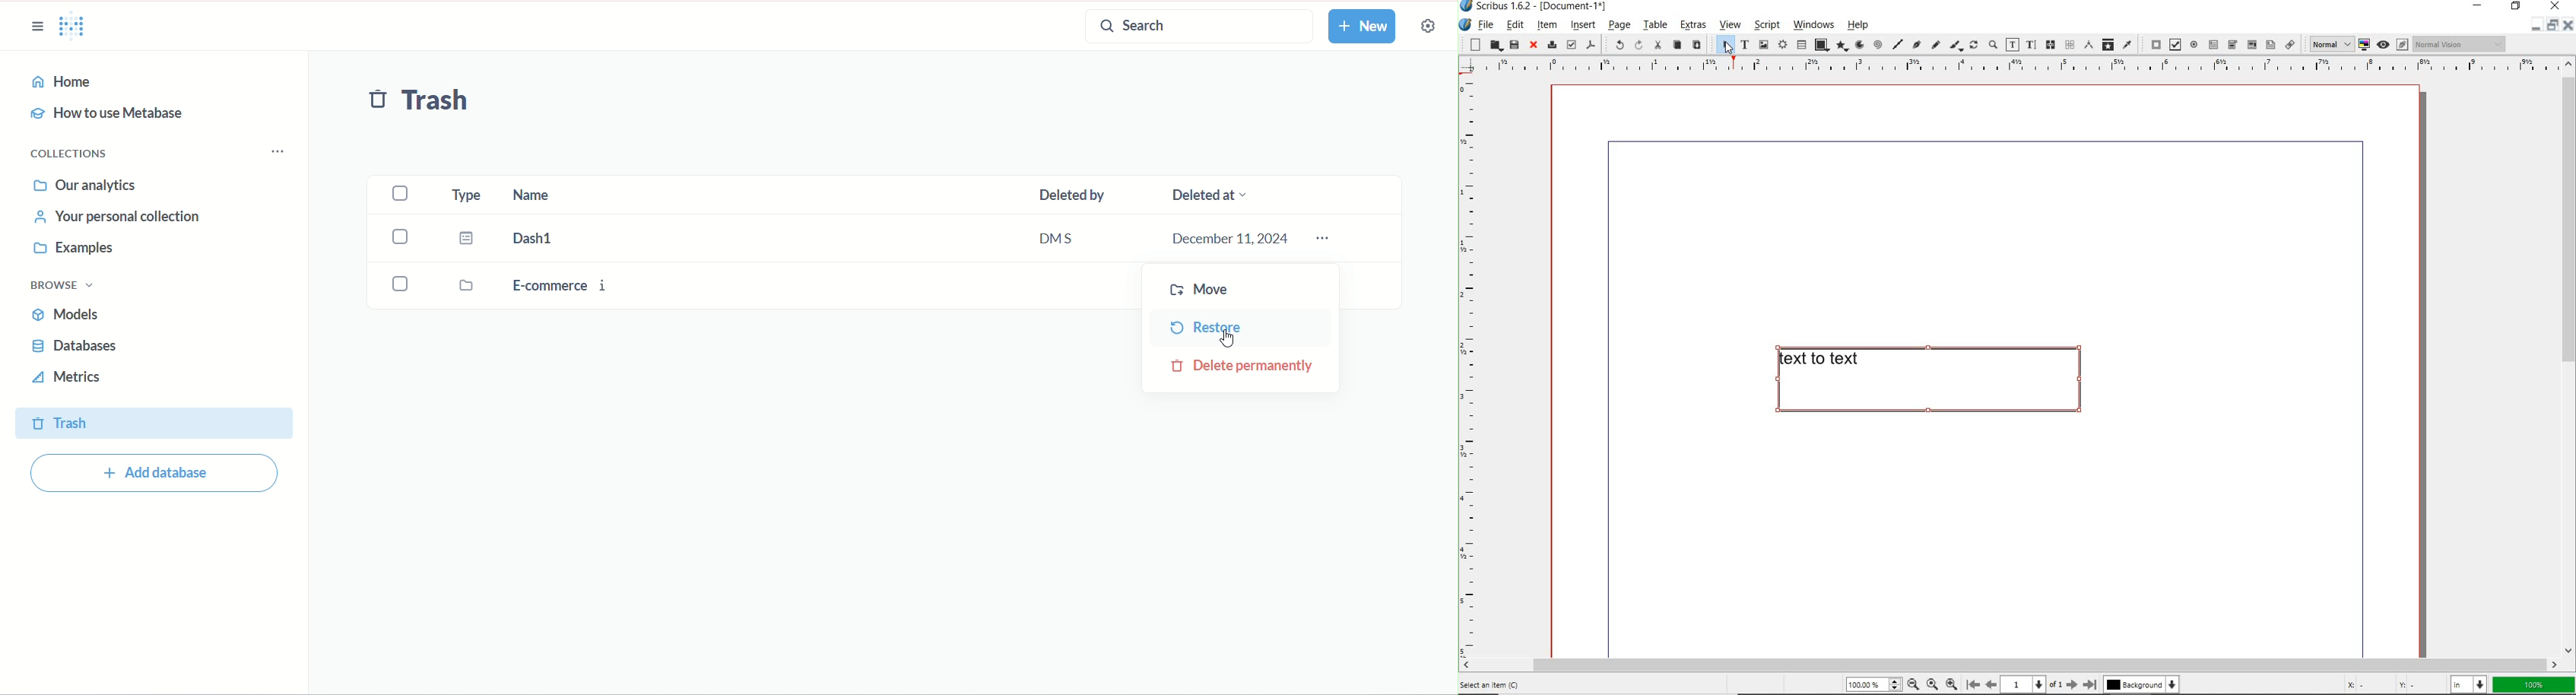  Describe the element at coordinates (2471, 684) in the screenshot. I see `in` at that location.